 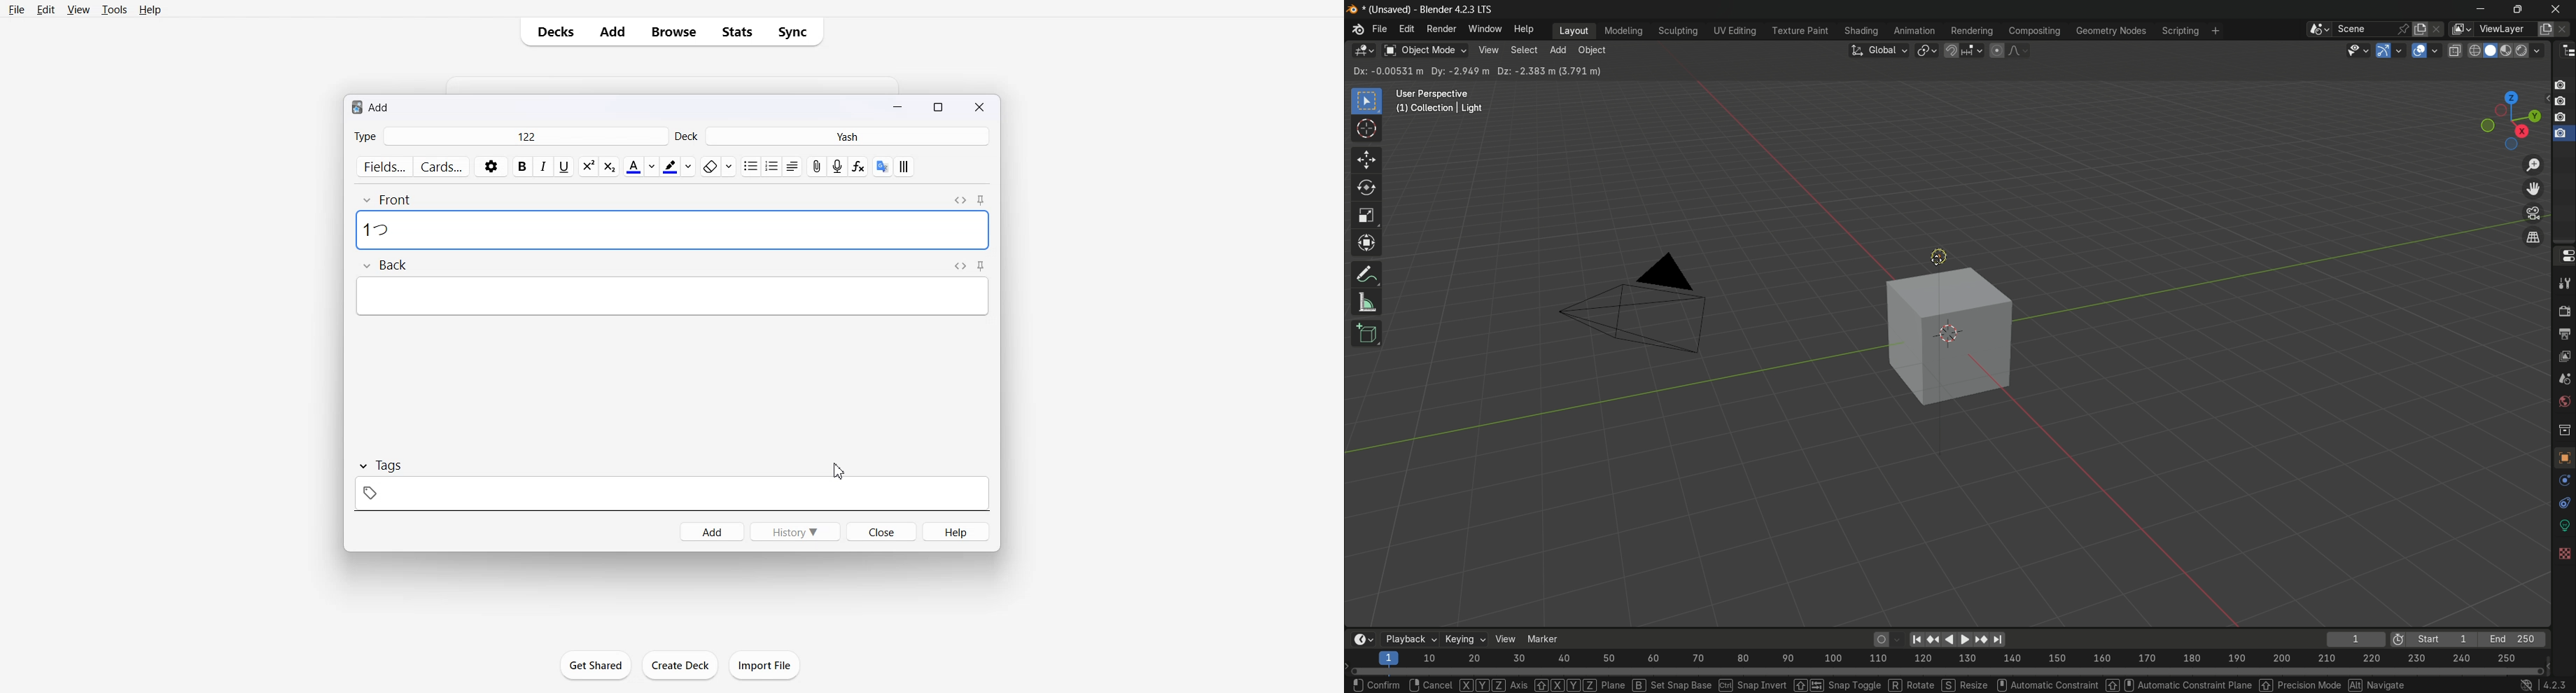 I want to click on Cards, so click(x=442, y=167).